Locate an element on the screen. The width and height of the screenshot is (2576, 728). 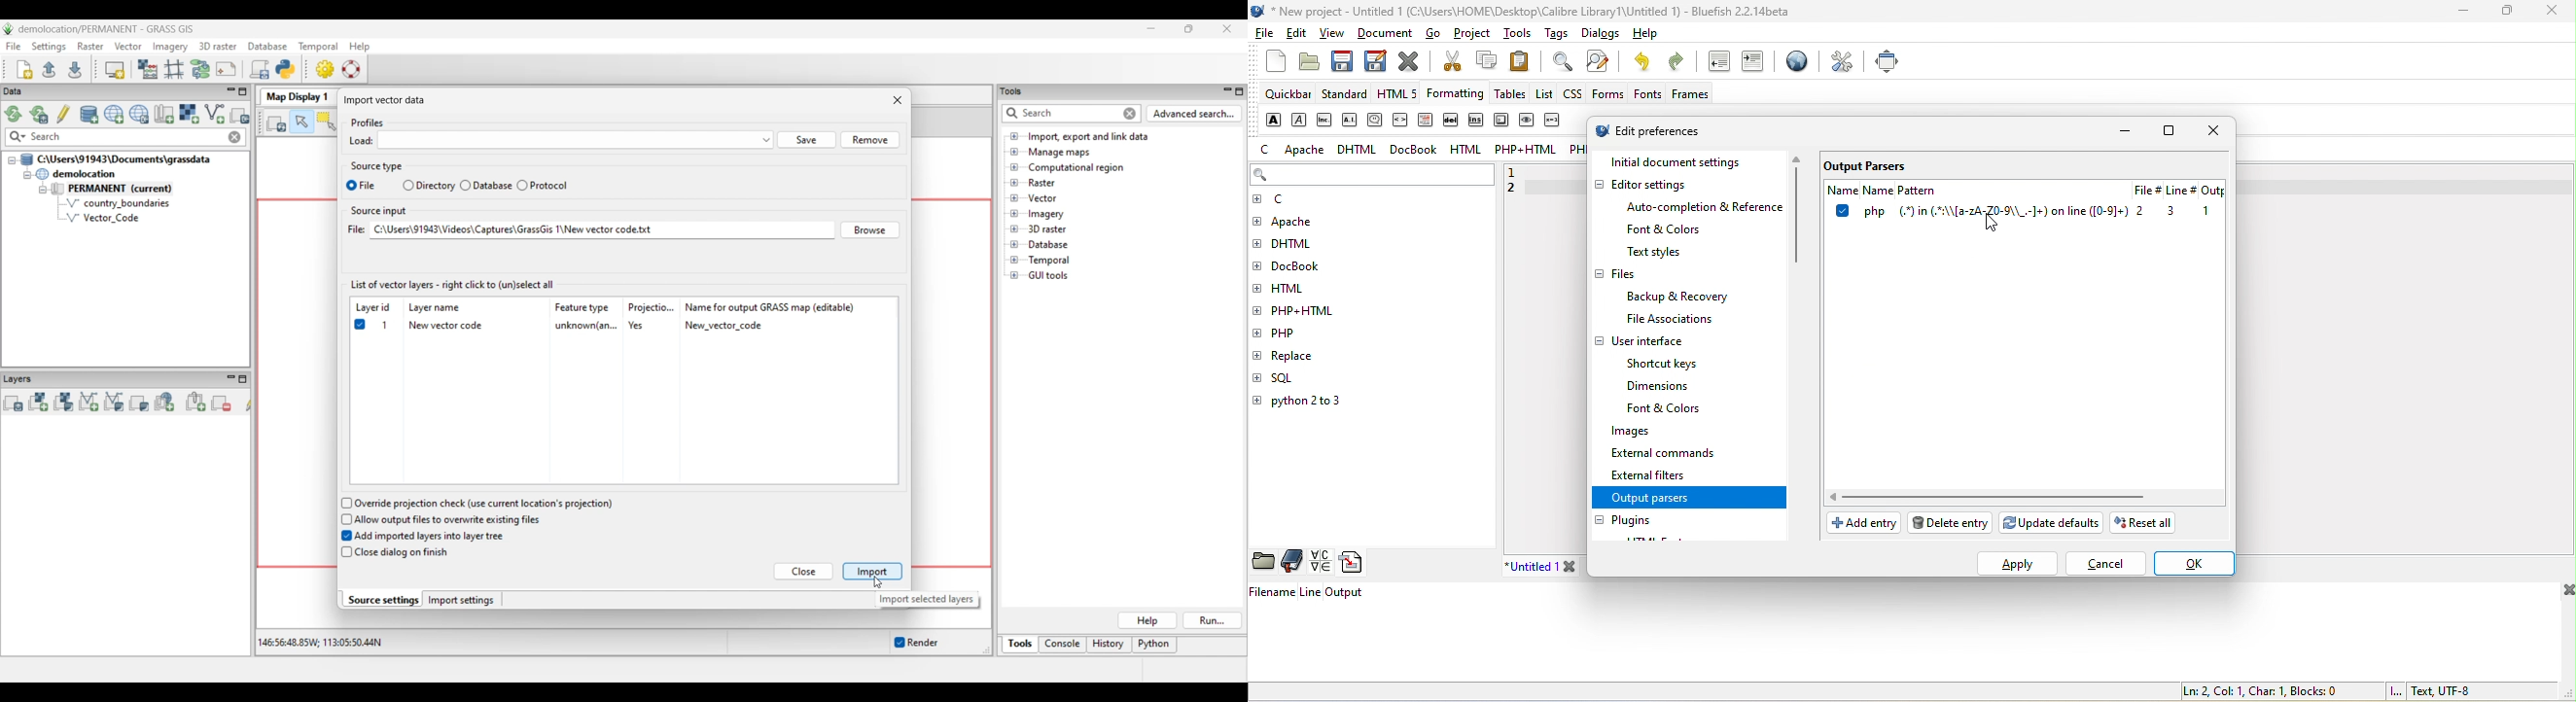
html 5 is located at coordinates (1401, 95).